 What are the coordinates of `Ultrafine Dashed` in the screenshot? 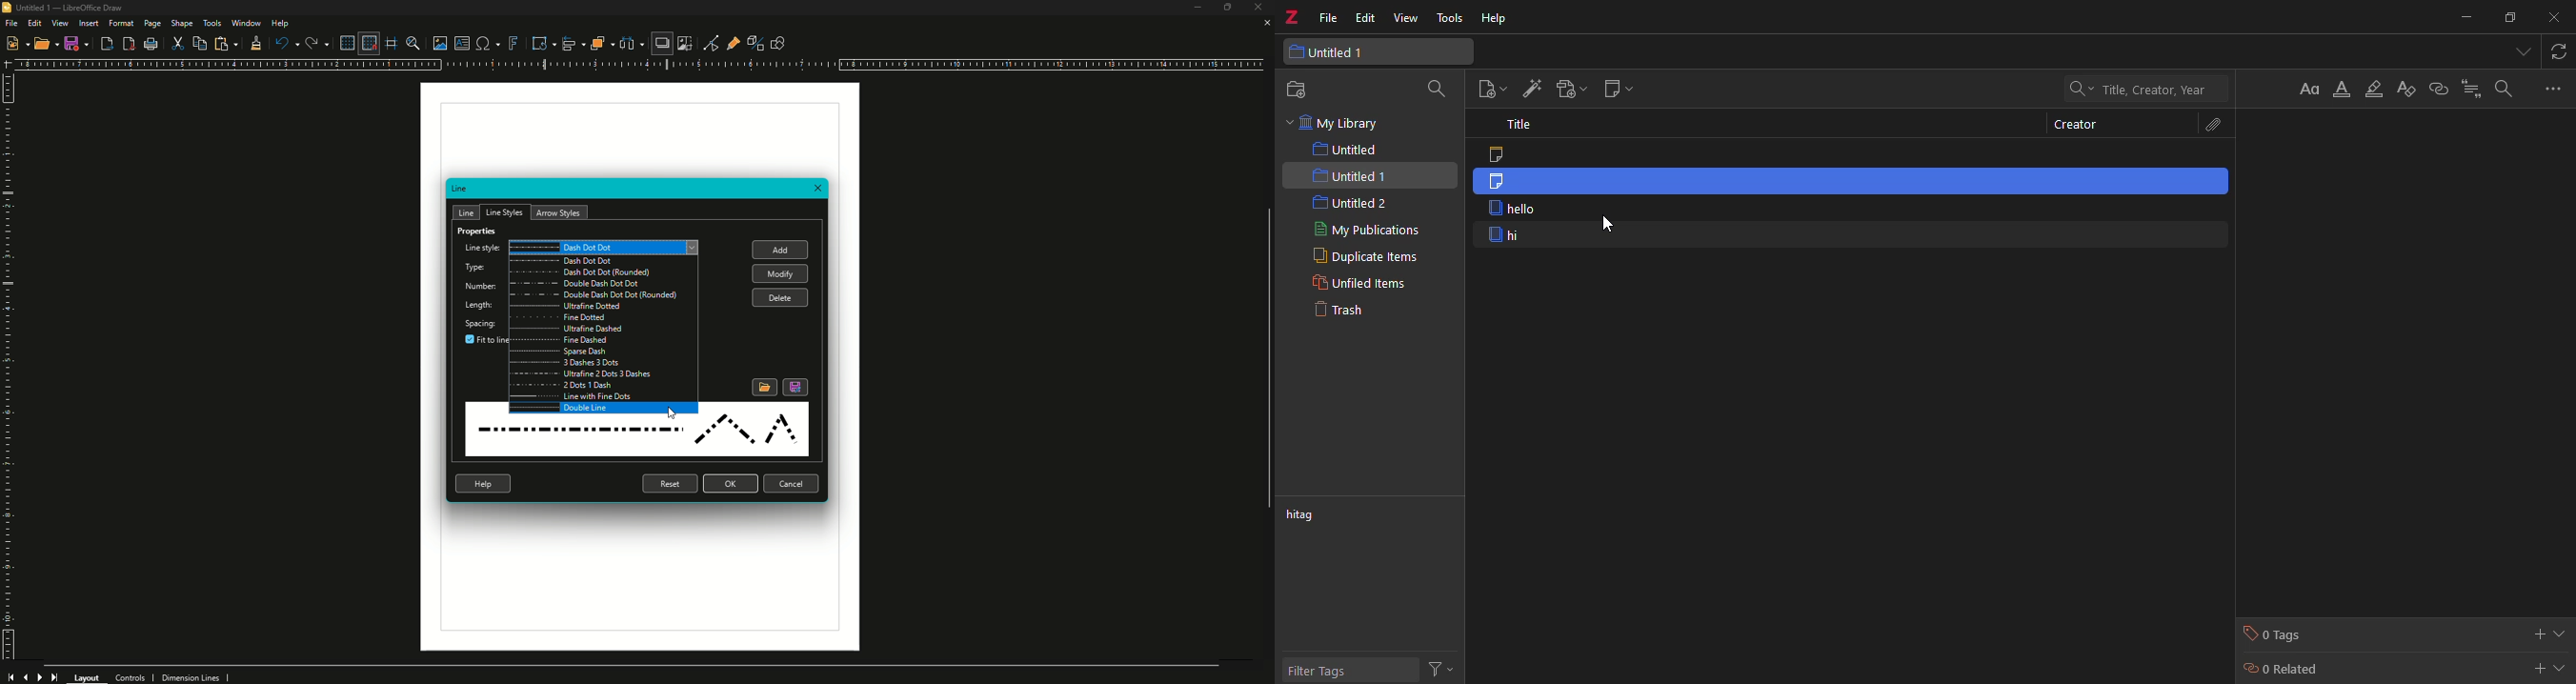 It's located at (604, 331).